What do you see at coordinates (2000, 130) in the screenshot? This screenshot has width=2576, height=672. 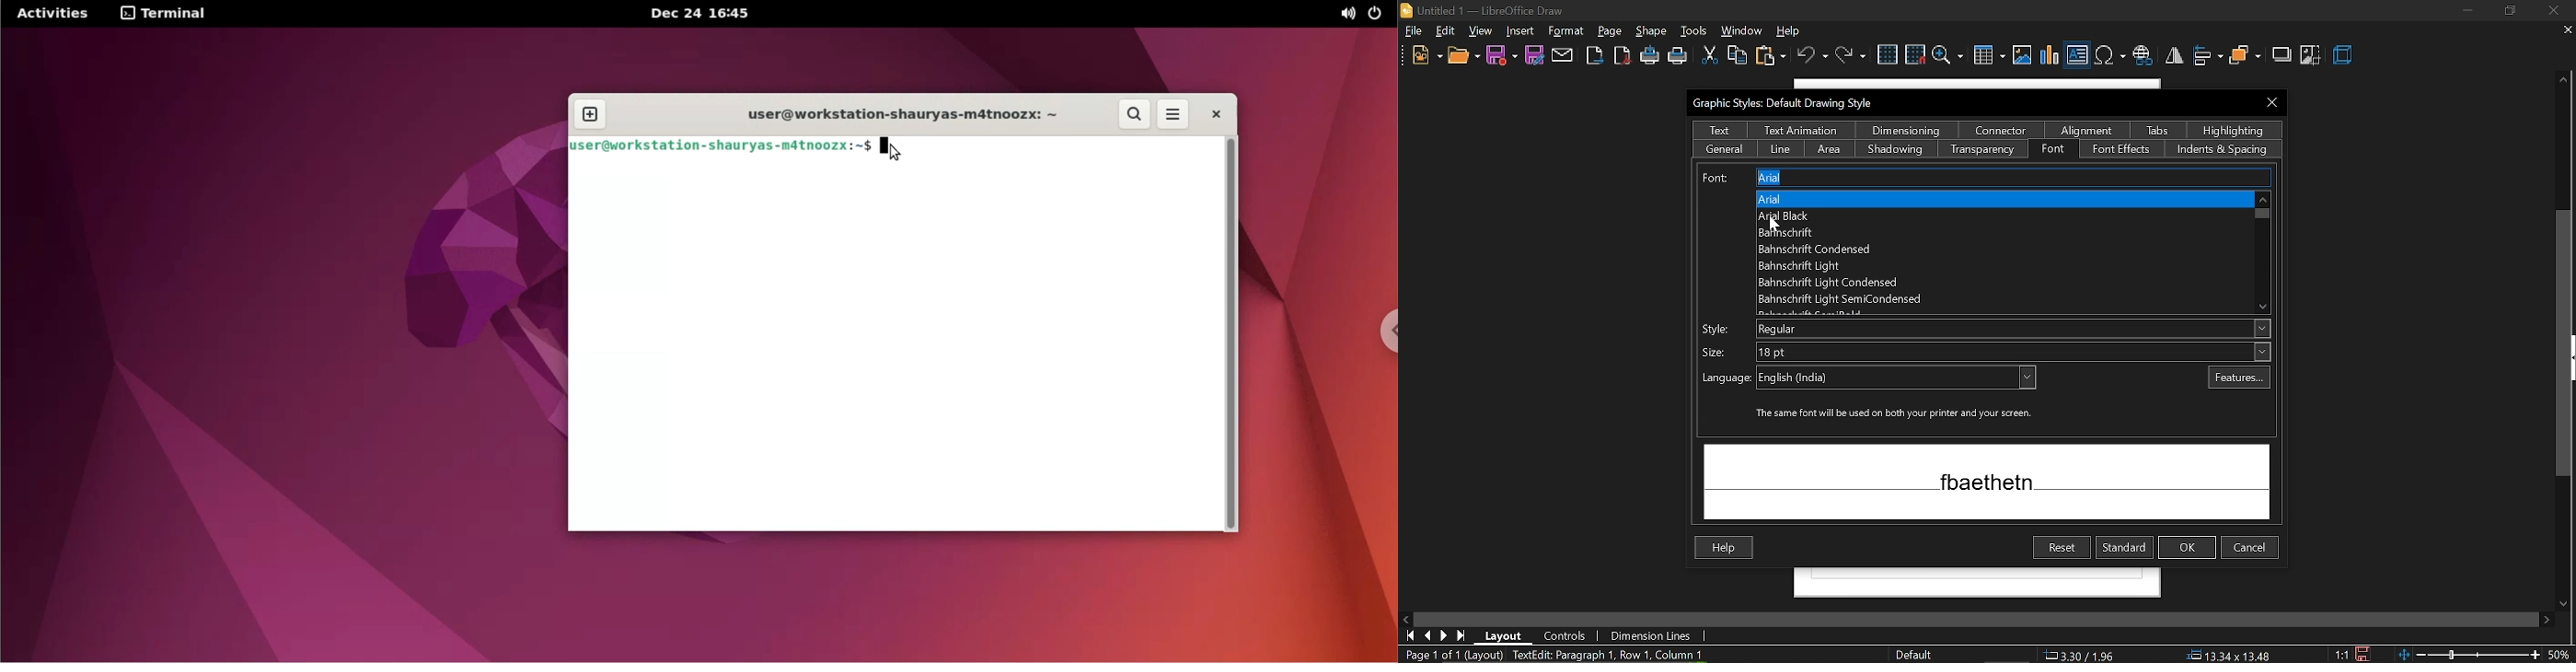 I see `connector` at bounding box center [2000, 130].